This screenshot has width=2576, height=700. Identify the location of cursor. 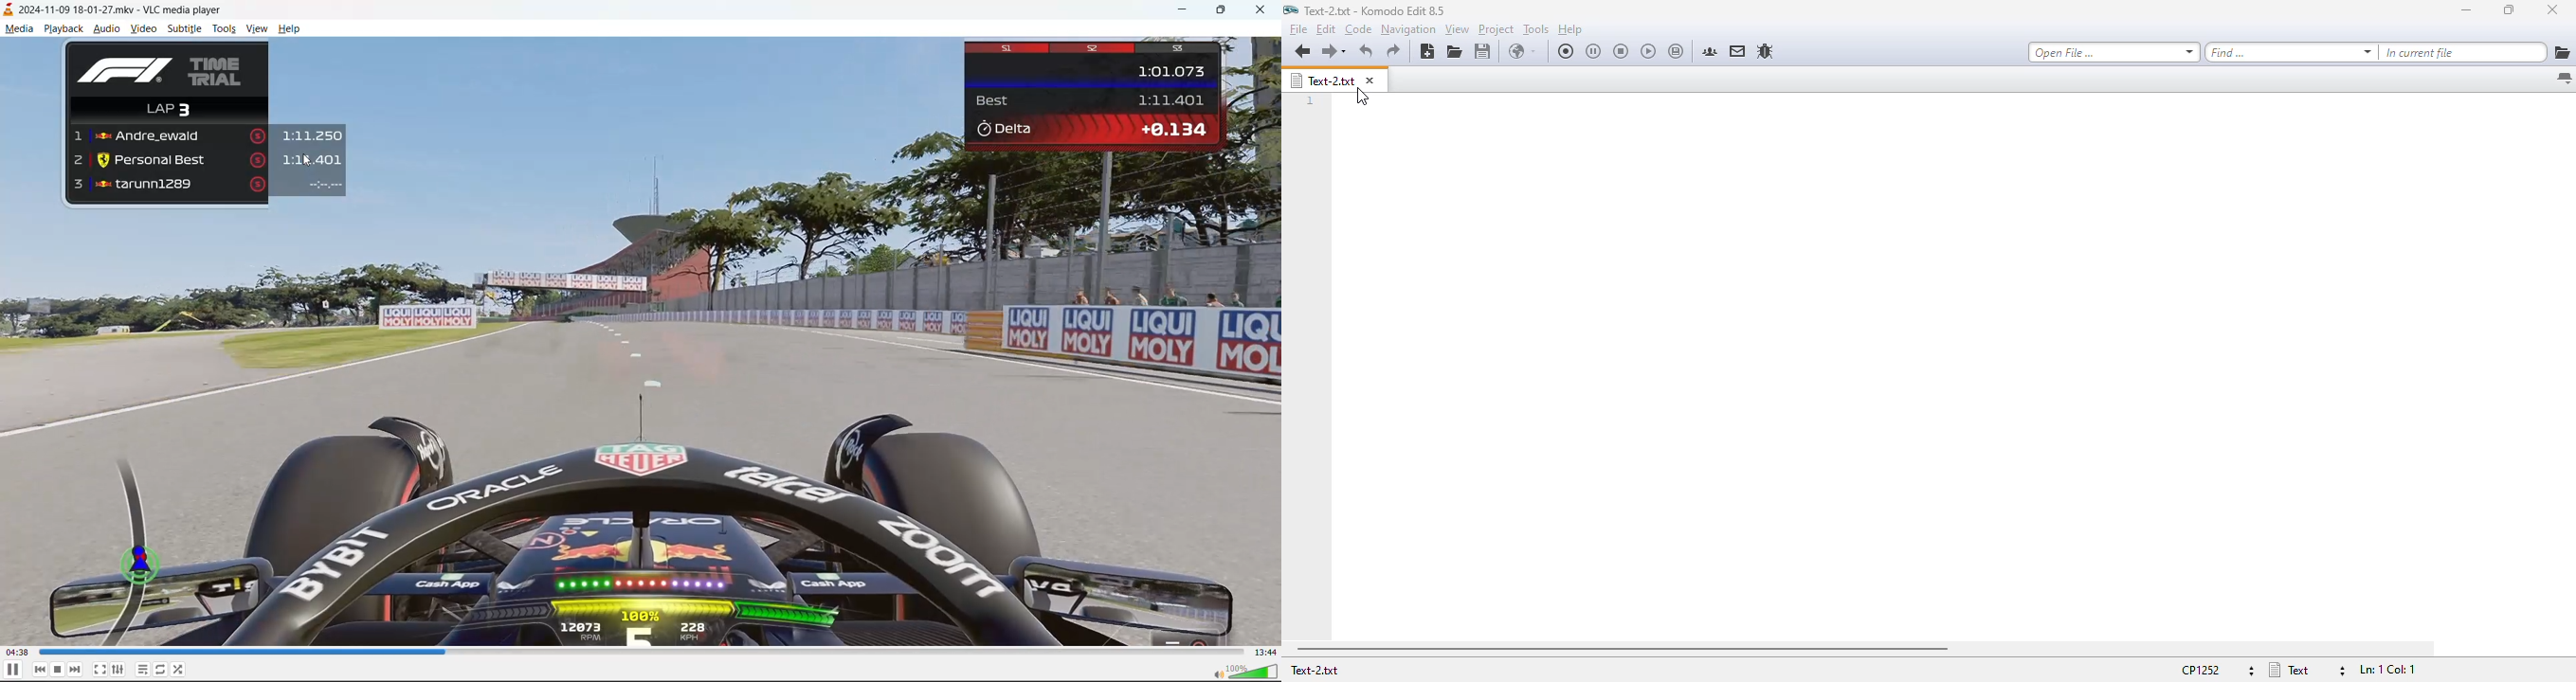
(1362, 97).